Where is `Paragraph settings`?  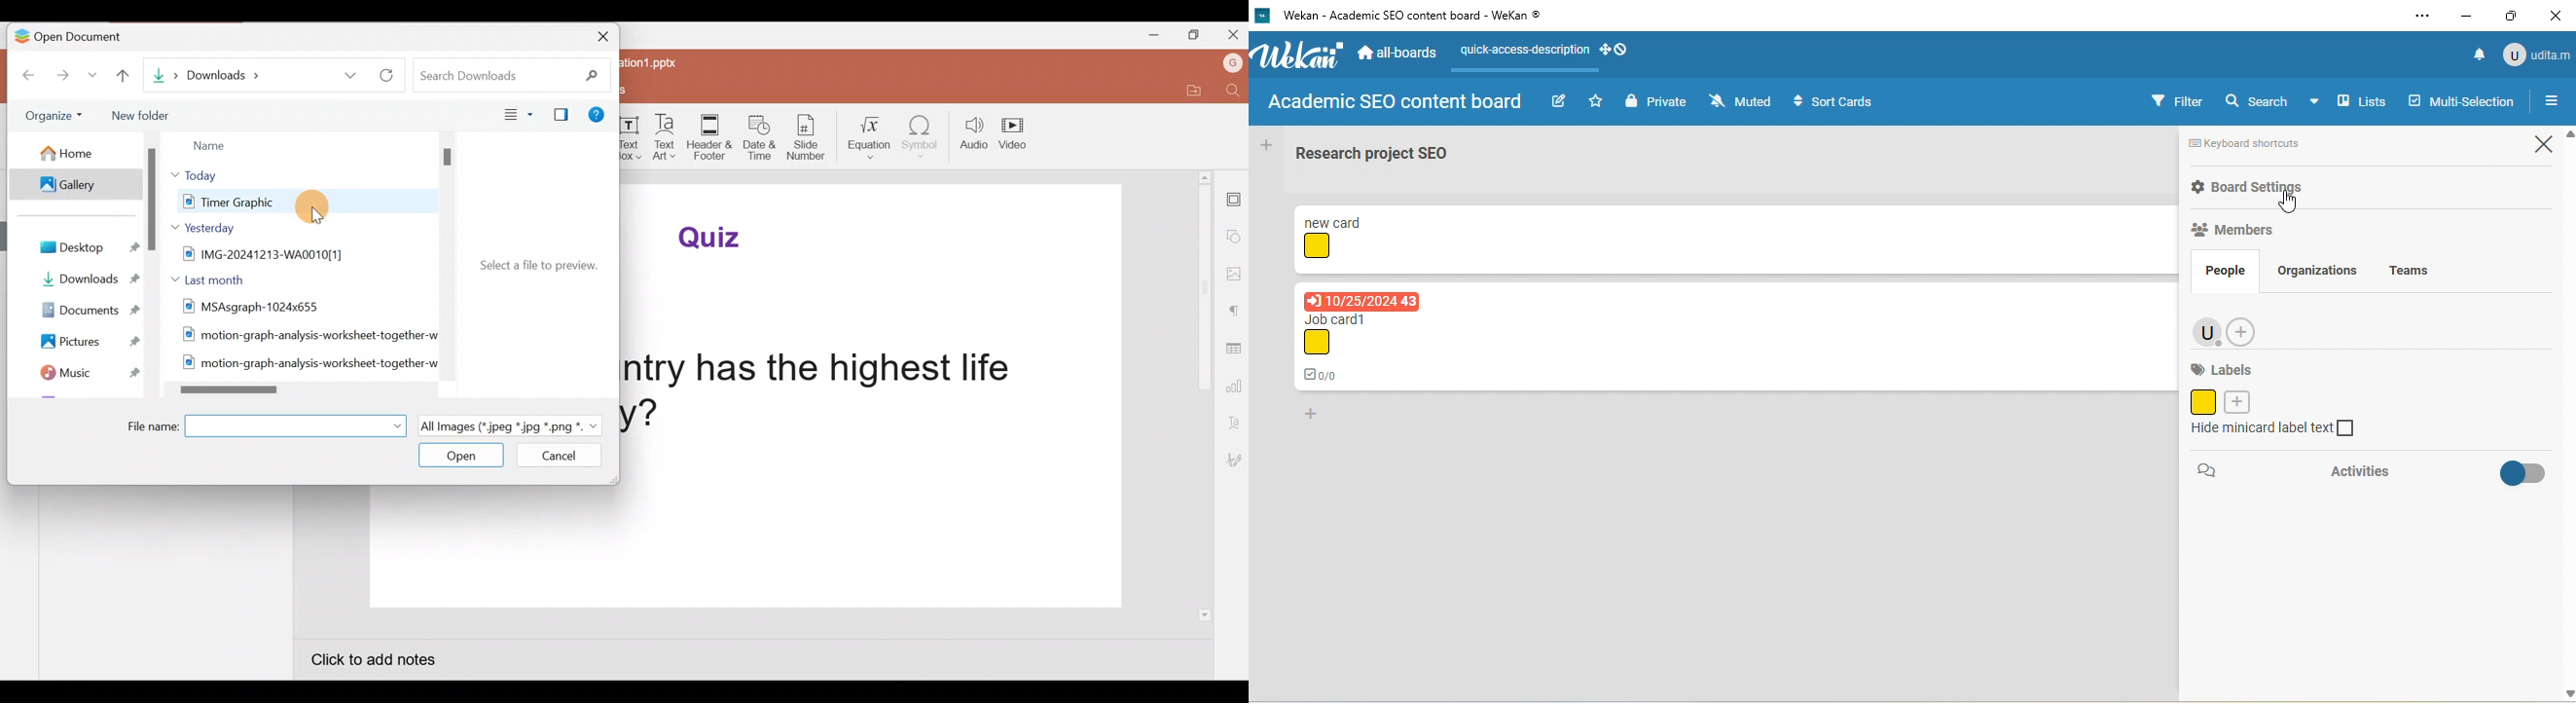
Paragraph settings is located at coordinates (1235, 311).